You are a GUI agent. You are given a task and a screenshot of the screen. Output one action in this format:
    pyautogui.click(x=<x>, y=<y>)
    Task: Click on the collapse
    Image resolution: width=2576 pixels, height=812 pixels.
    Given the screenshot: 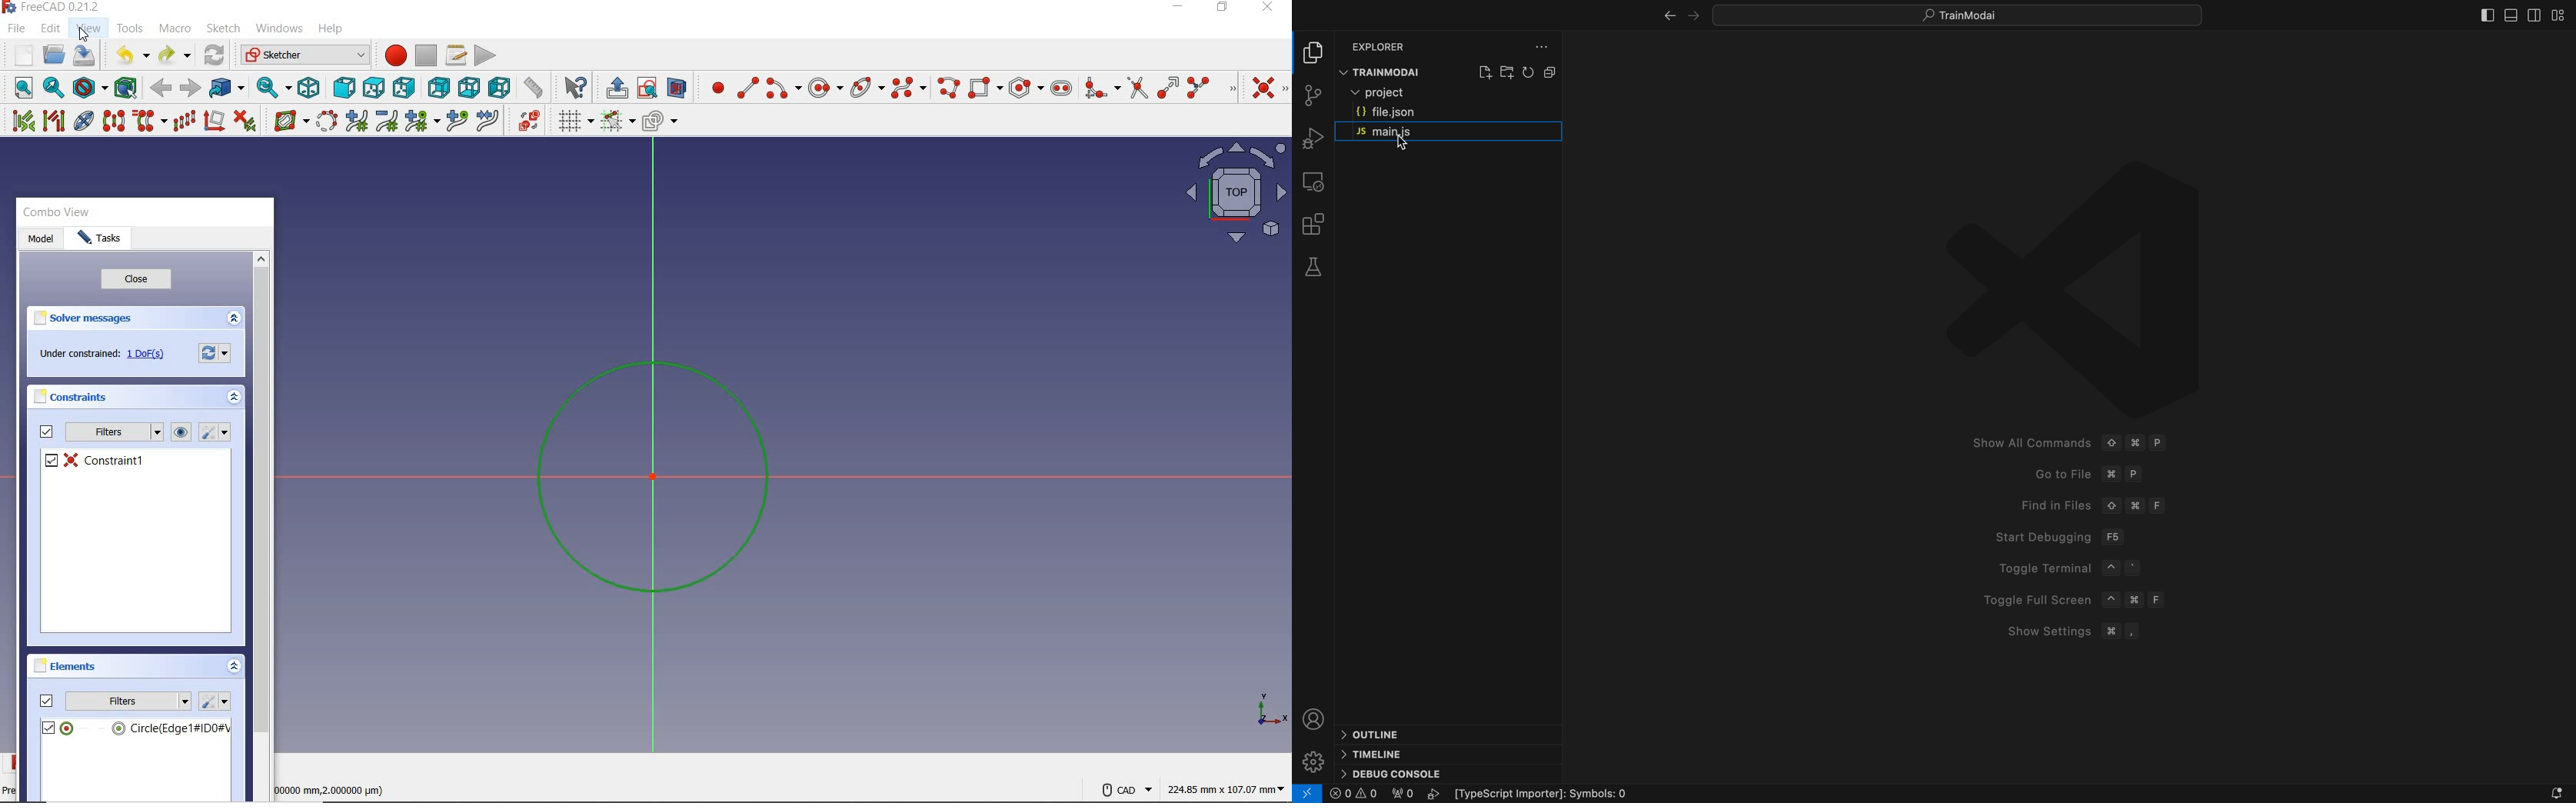 What is the action you would take?
    pyautogui.click(x=235, y=398)
    